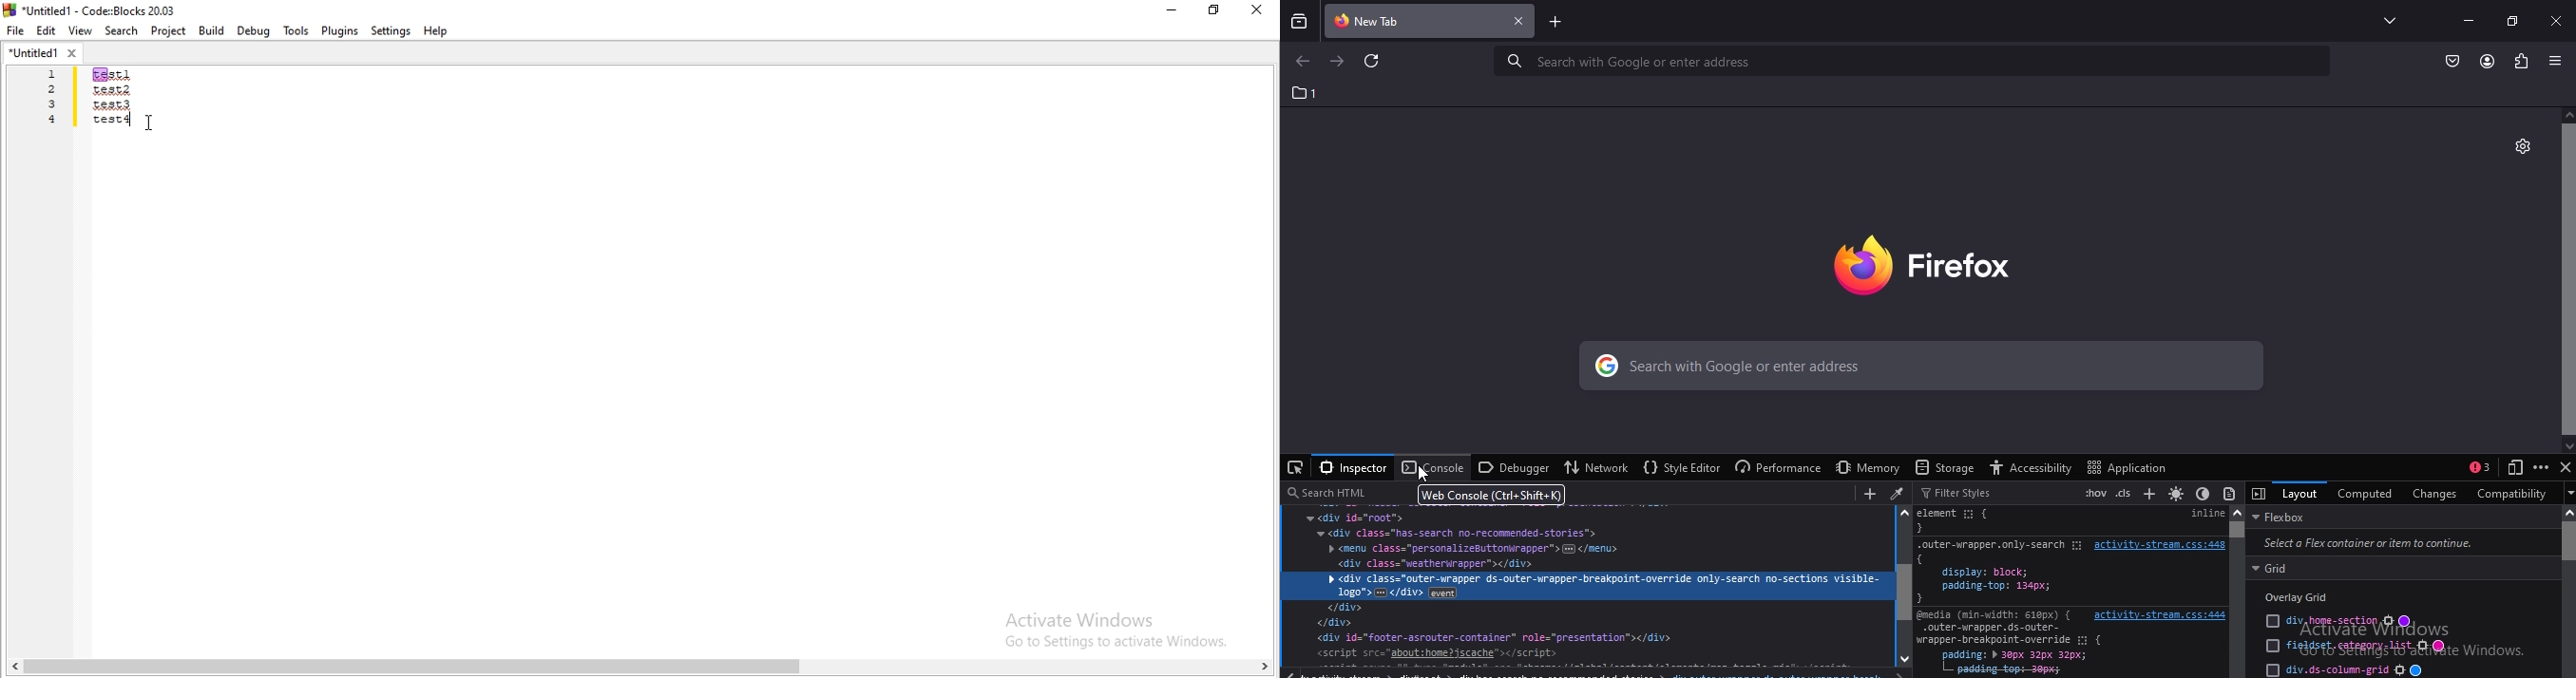 The width and height of the screenshot is (2576, 700). What do you see at coordinates (92, 8) in the screenshot?
I see `logo` at bounding box center [92, 8].